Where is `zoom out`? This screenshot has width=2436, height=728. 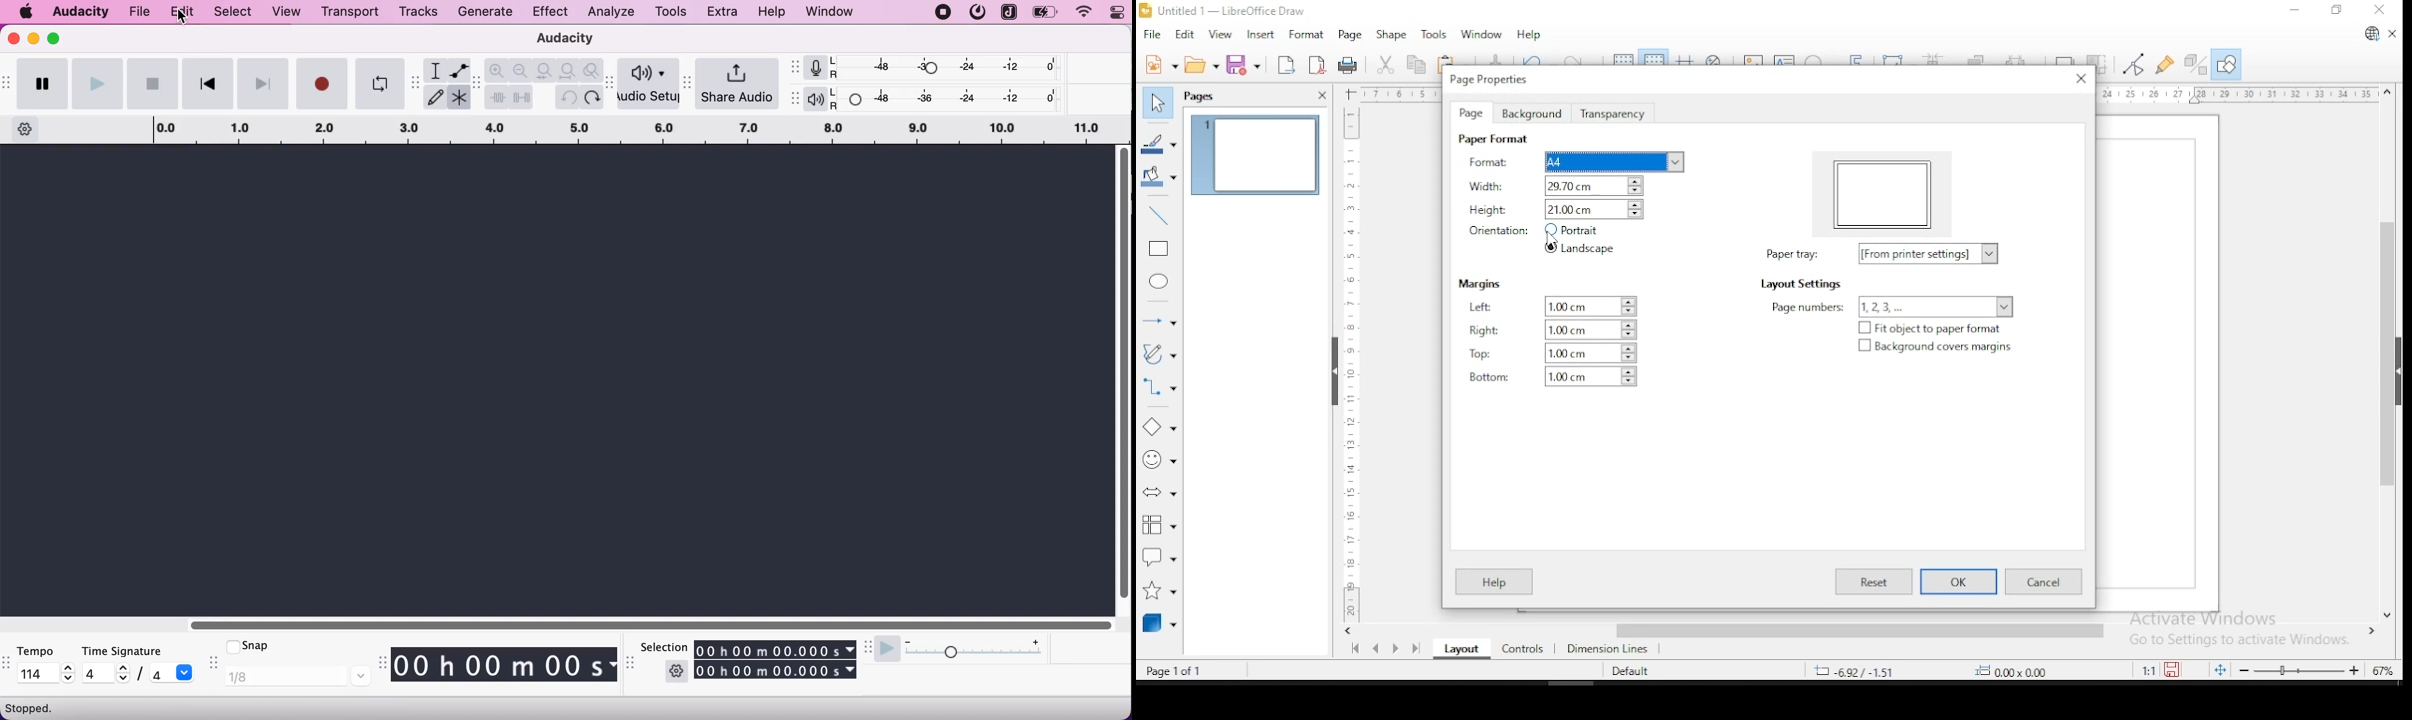
zoom out is located at coordinates (522, 69).